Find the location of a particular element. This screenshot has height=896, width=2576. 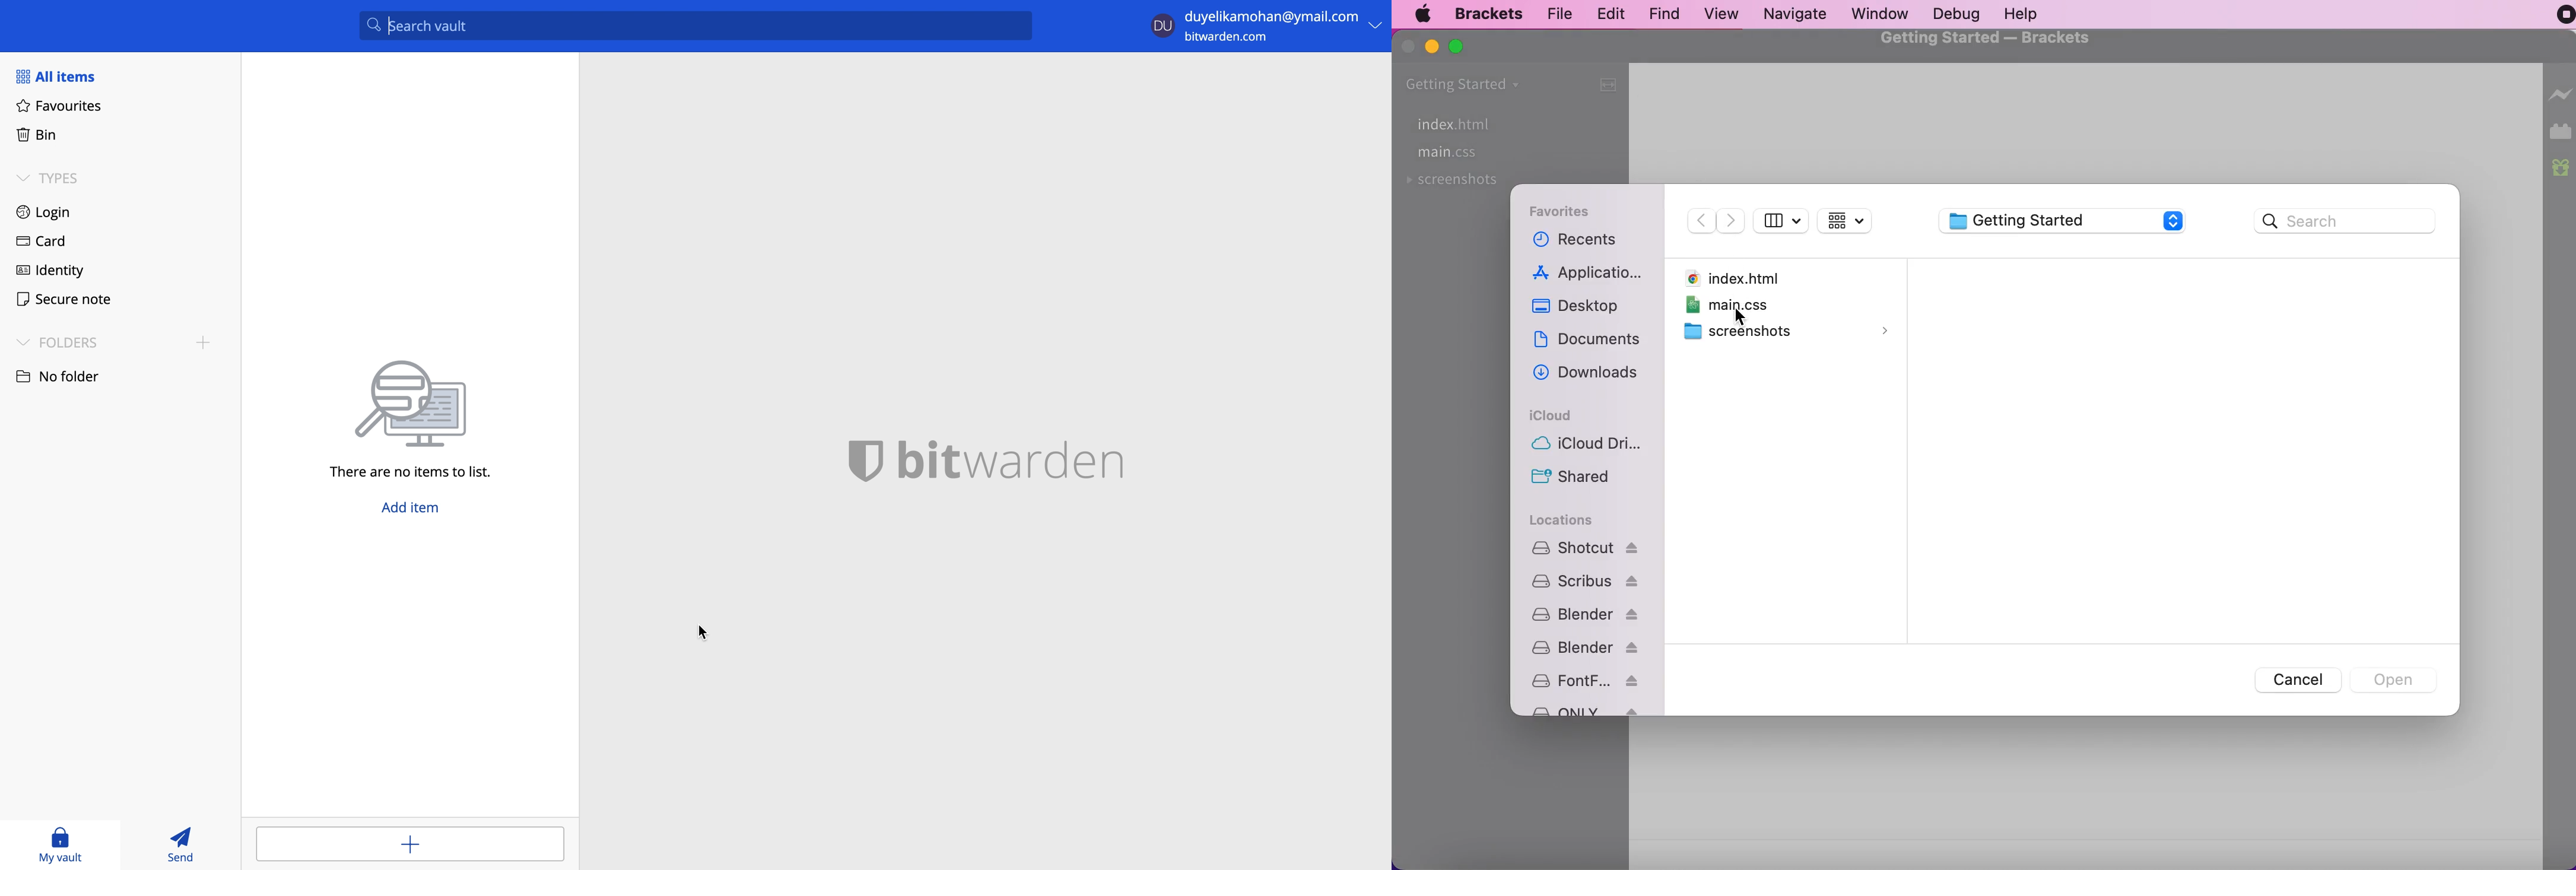

account menu is located at coordinates (1267, 26).